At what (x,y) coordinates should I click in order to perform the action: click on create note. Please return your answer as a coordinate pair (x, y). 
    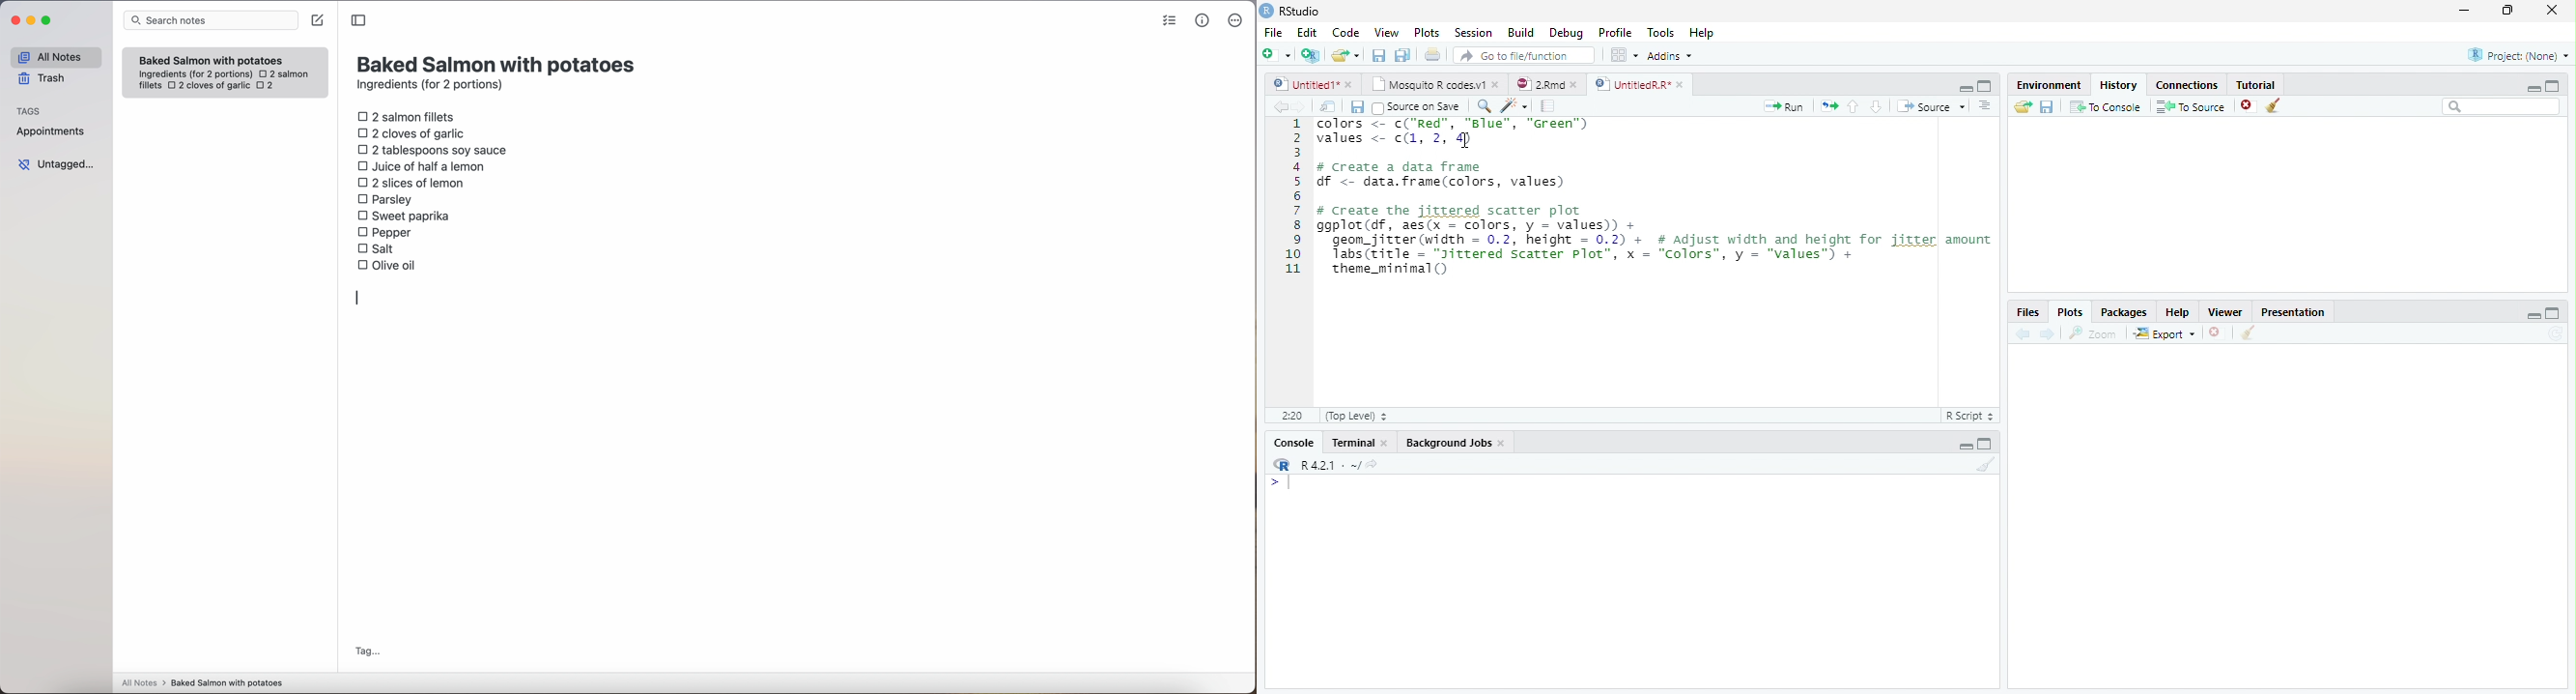
    Looking at the image, I should click on (316, 20).